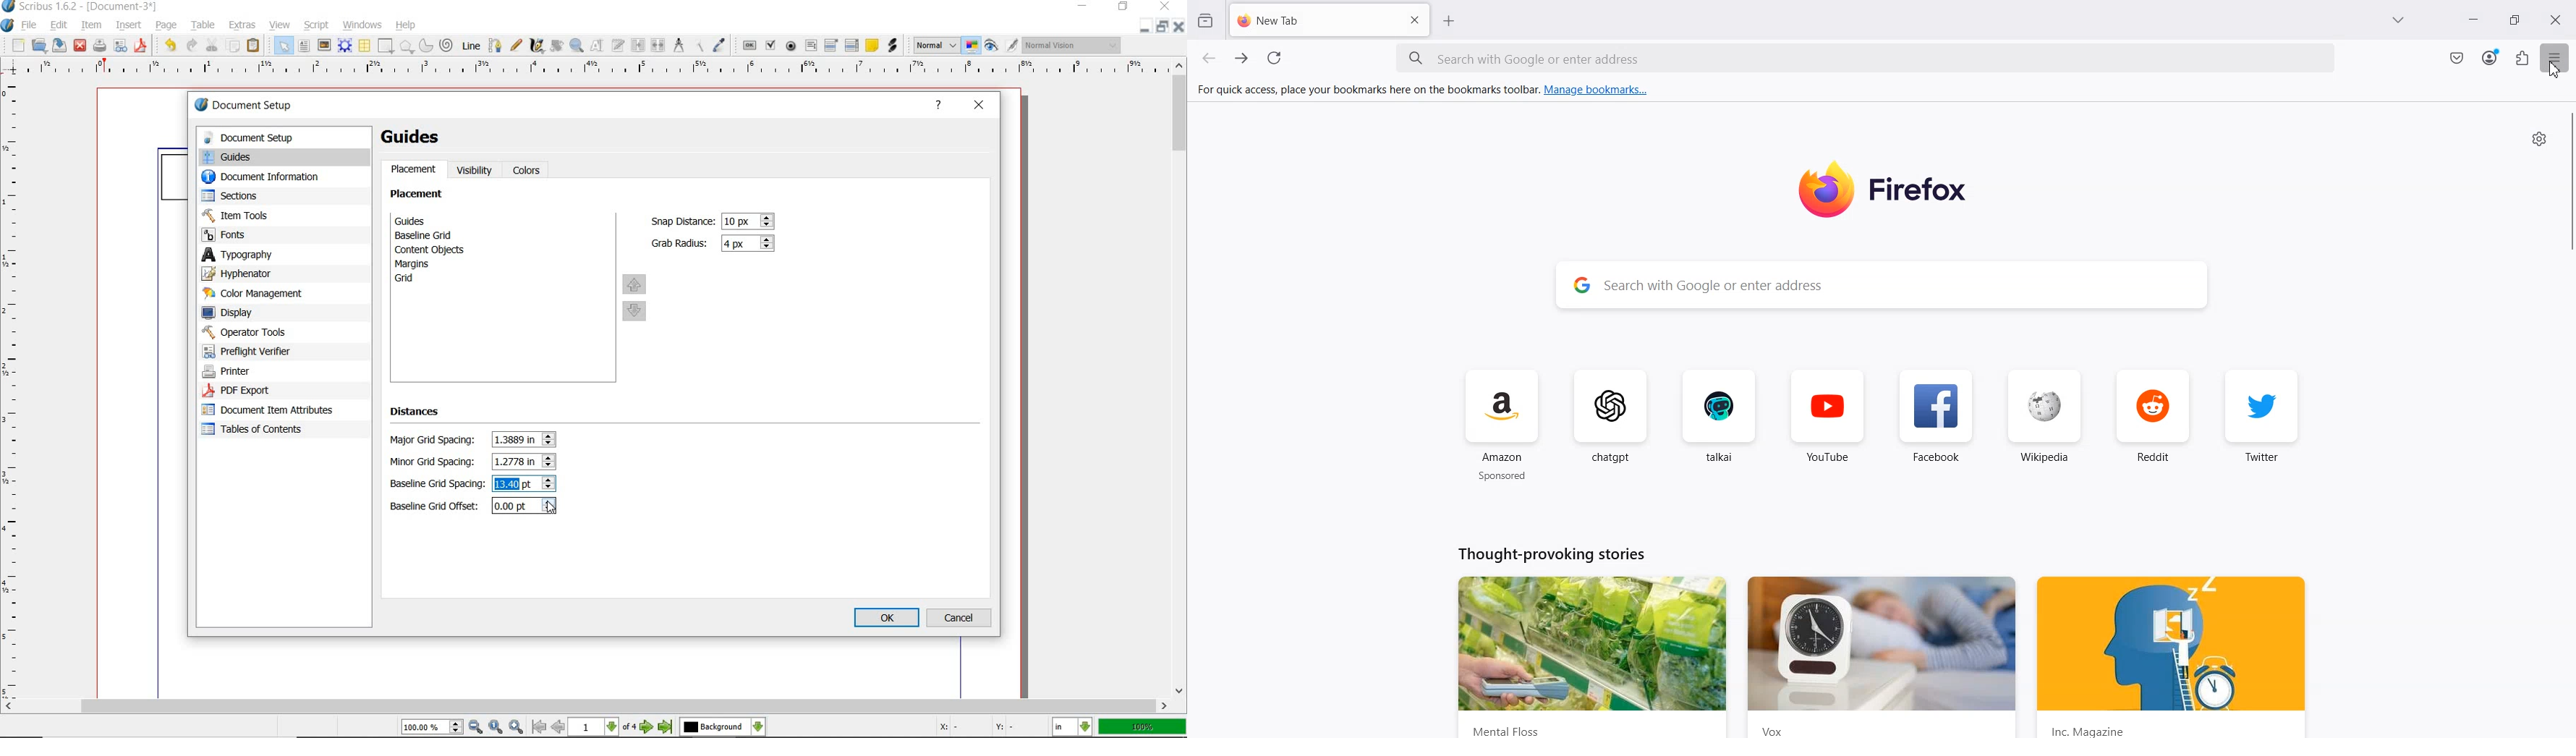 The image size is (2576, 756). Describe the element at coordinates (972, 46) in the screenshot. I see `toggle color management` at that location.